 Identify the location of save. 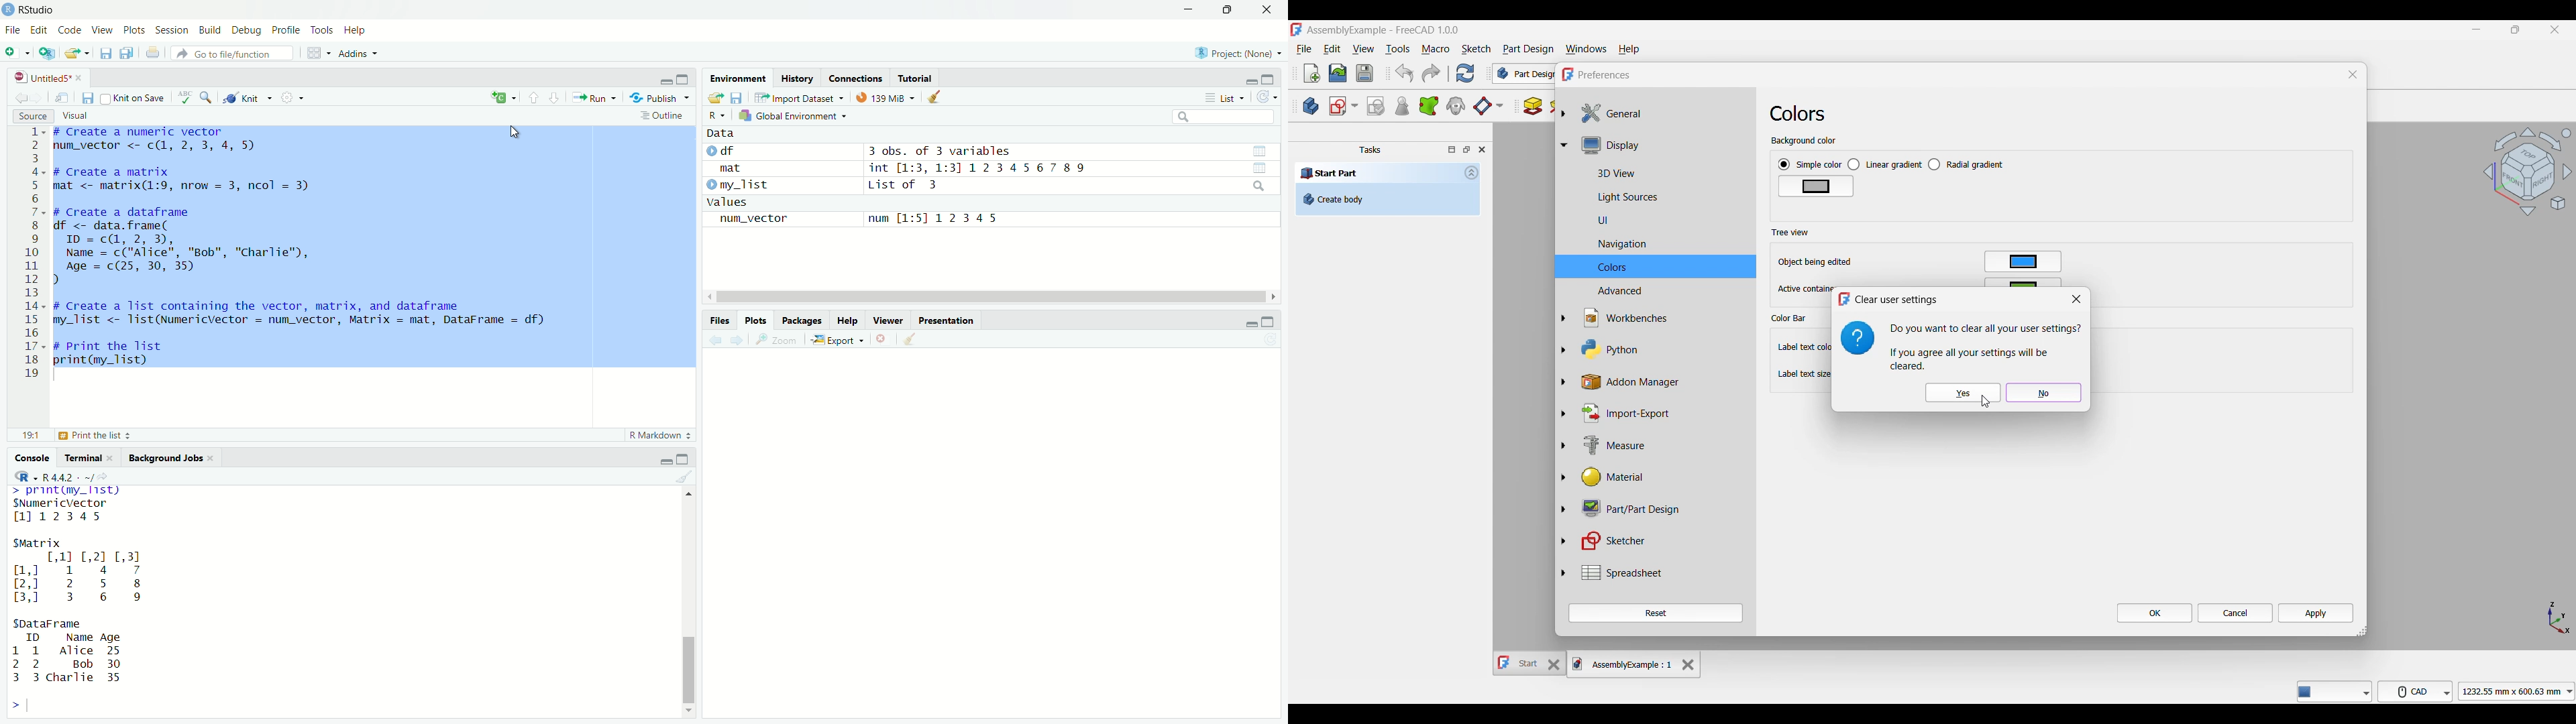
(104, 56).